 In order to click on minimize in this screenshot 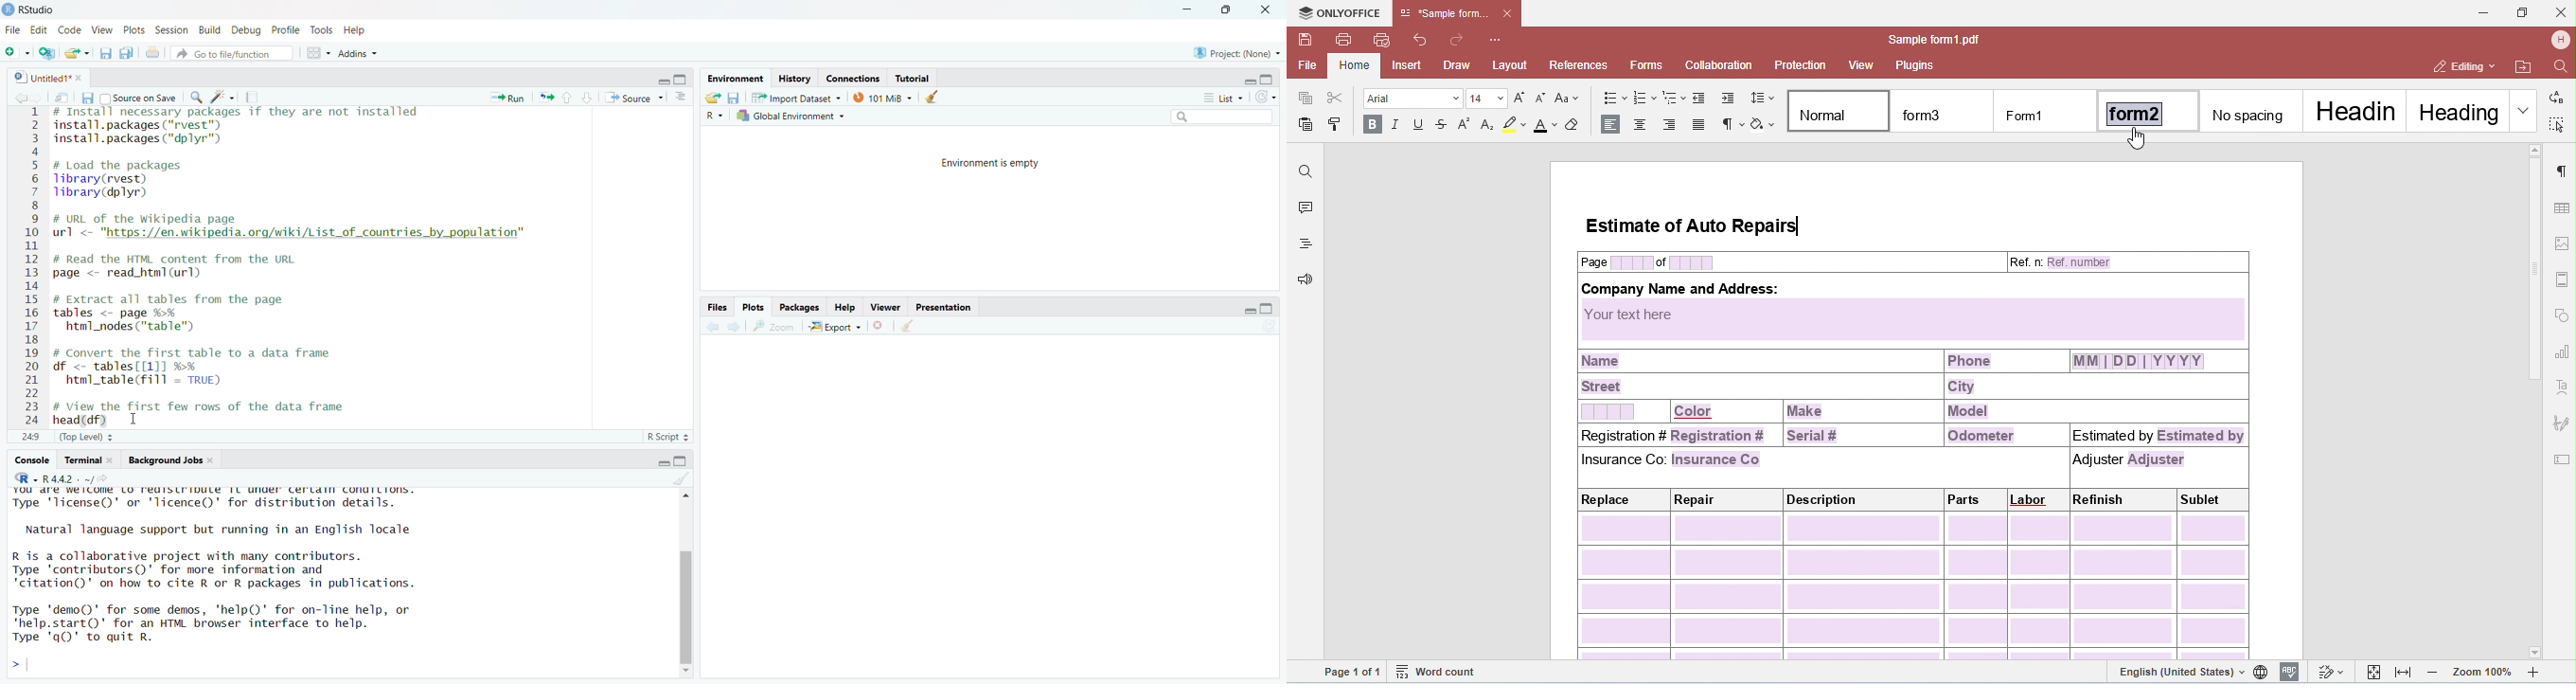, I will do `click(663, 462)`.